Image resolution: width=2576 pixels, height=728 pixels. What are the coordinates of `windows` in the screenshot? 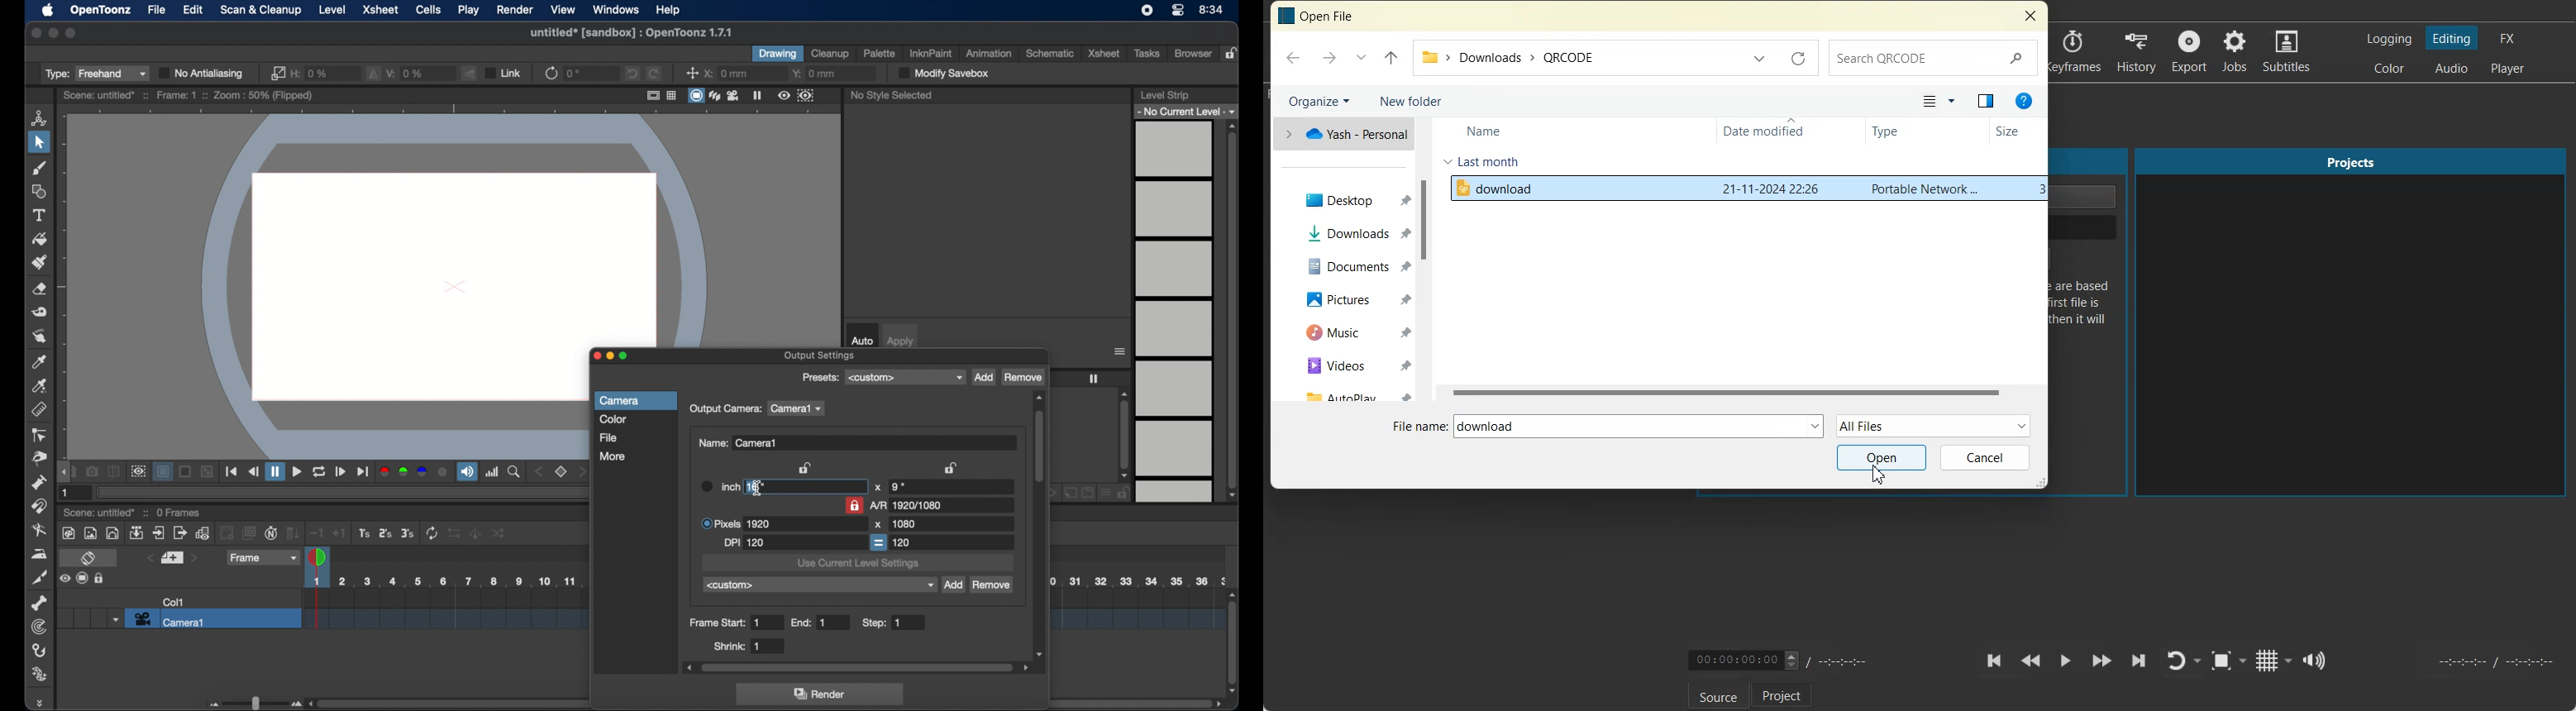 It's located at (617, 10).